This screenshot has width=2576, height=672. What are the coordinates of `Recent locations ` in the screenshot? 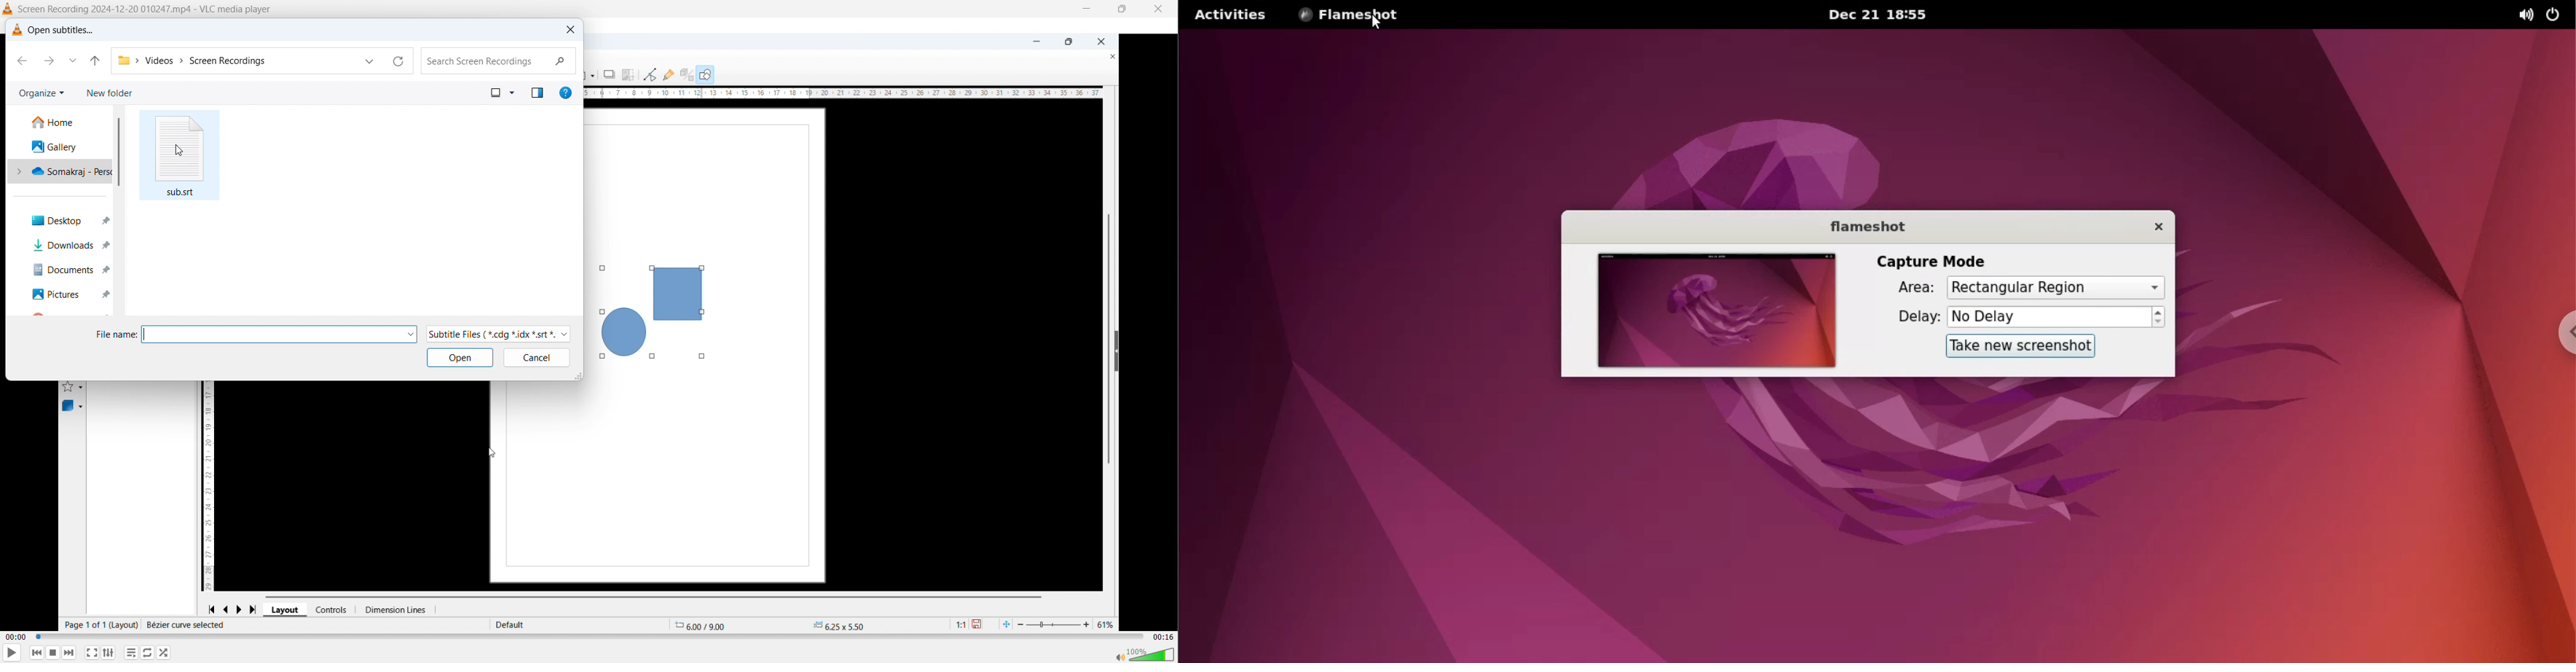 It's located at (369, 61).